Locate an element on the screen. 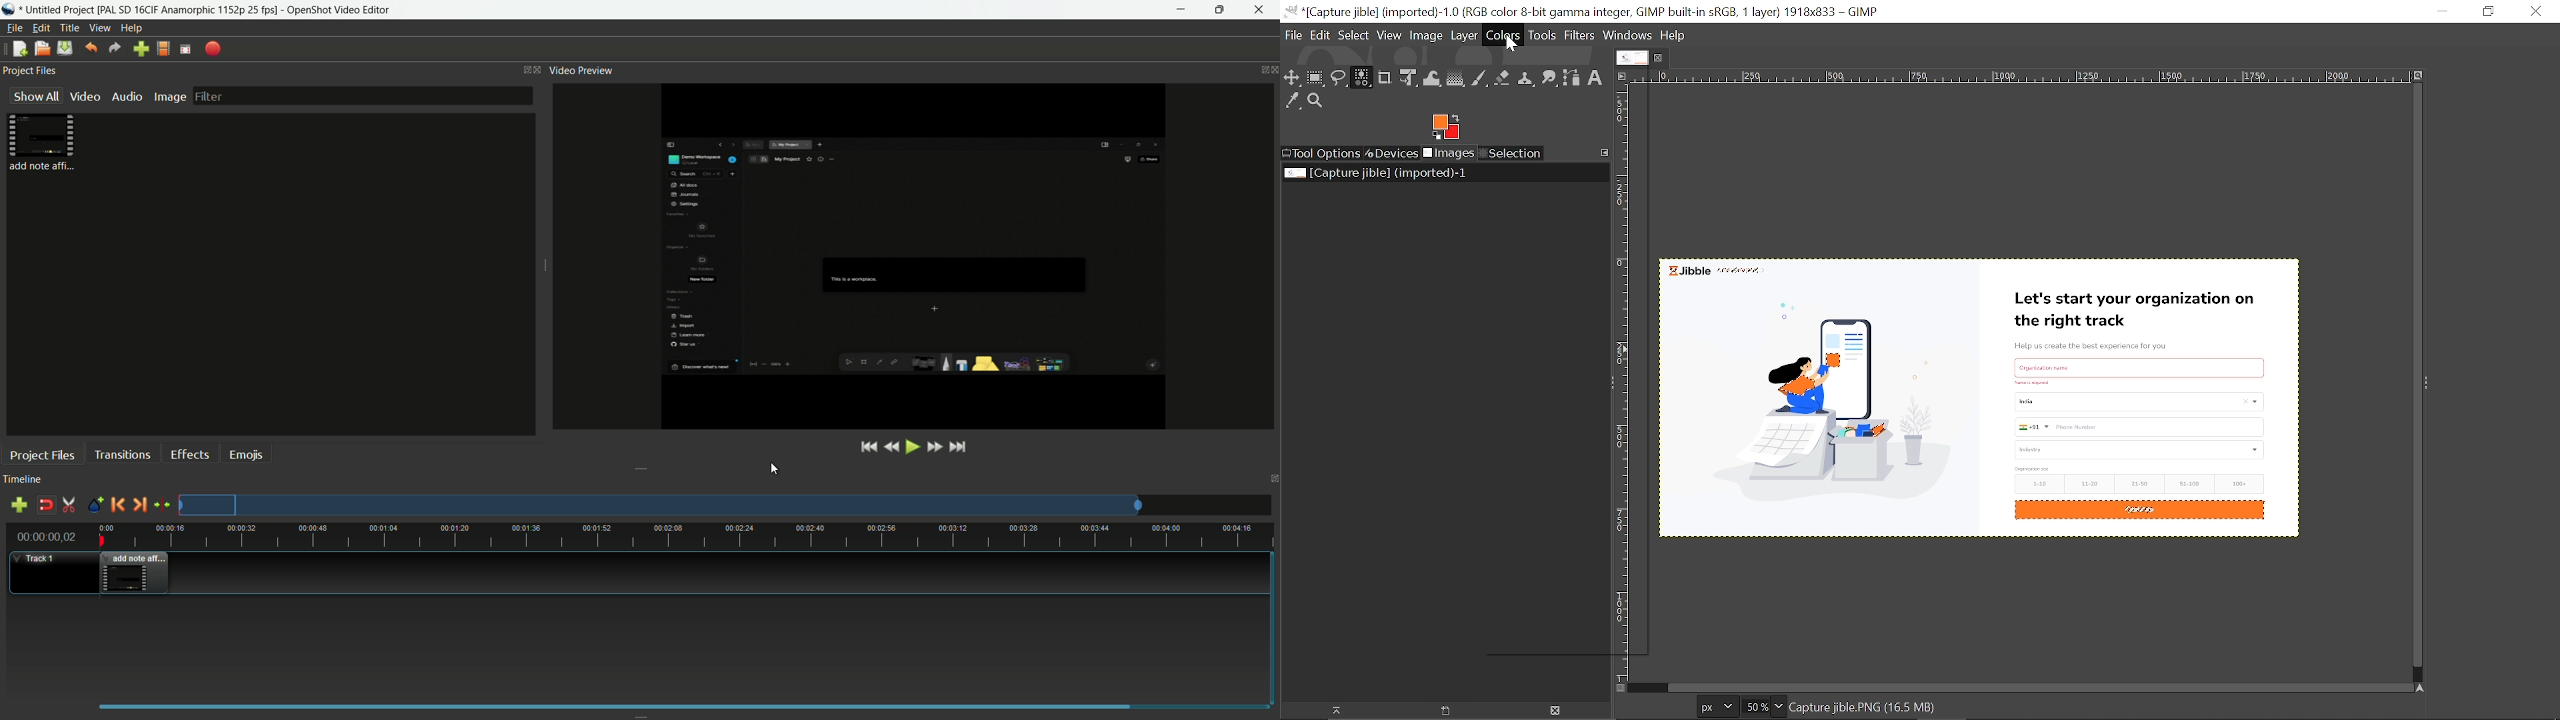   is located at coordinates (1673, 36).